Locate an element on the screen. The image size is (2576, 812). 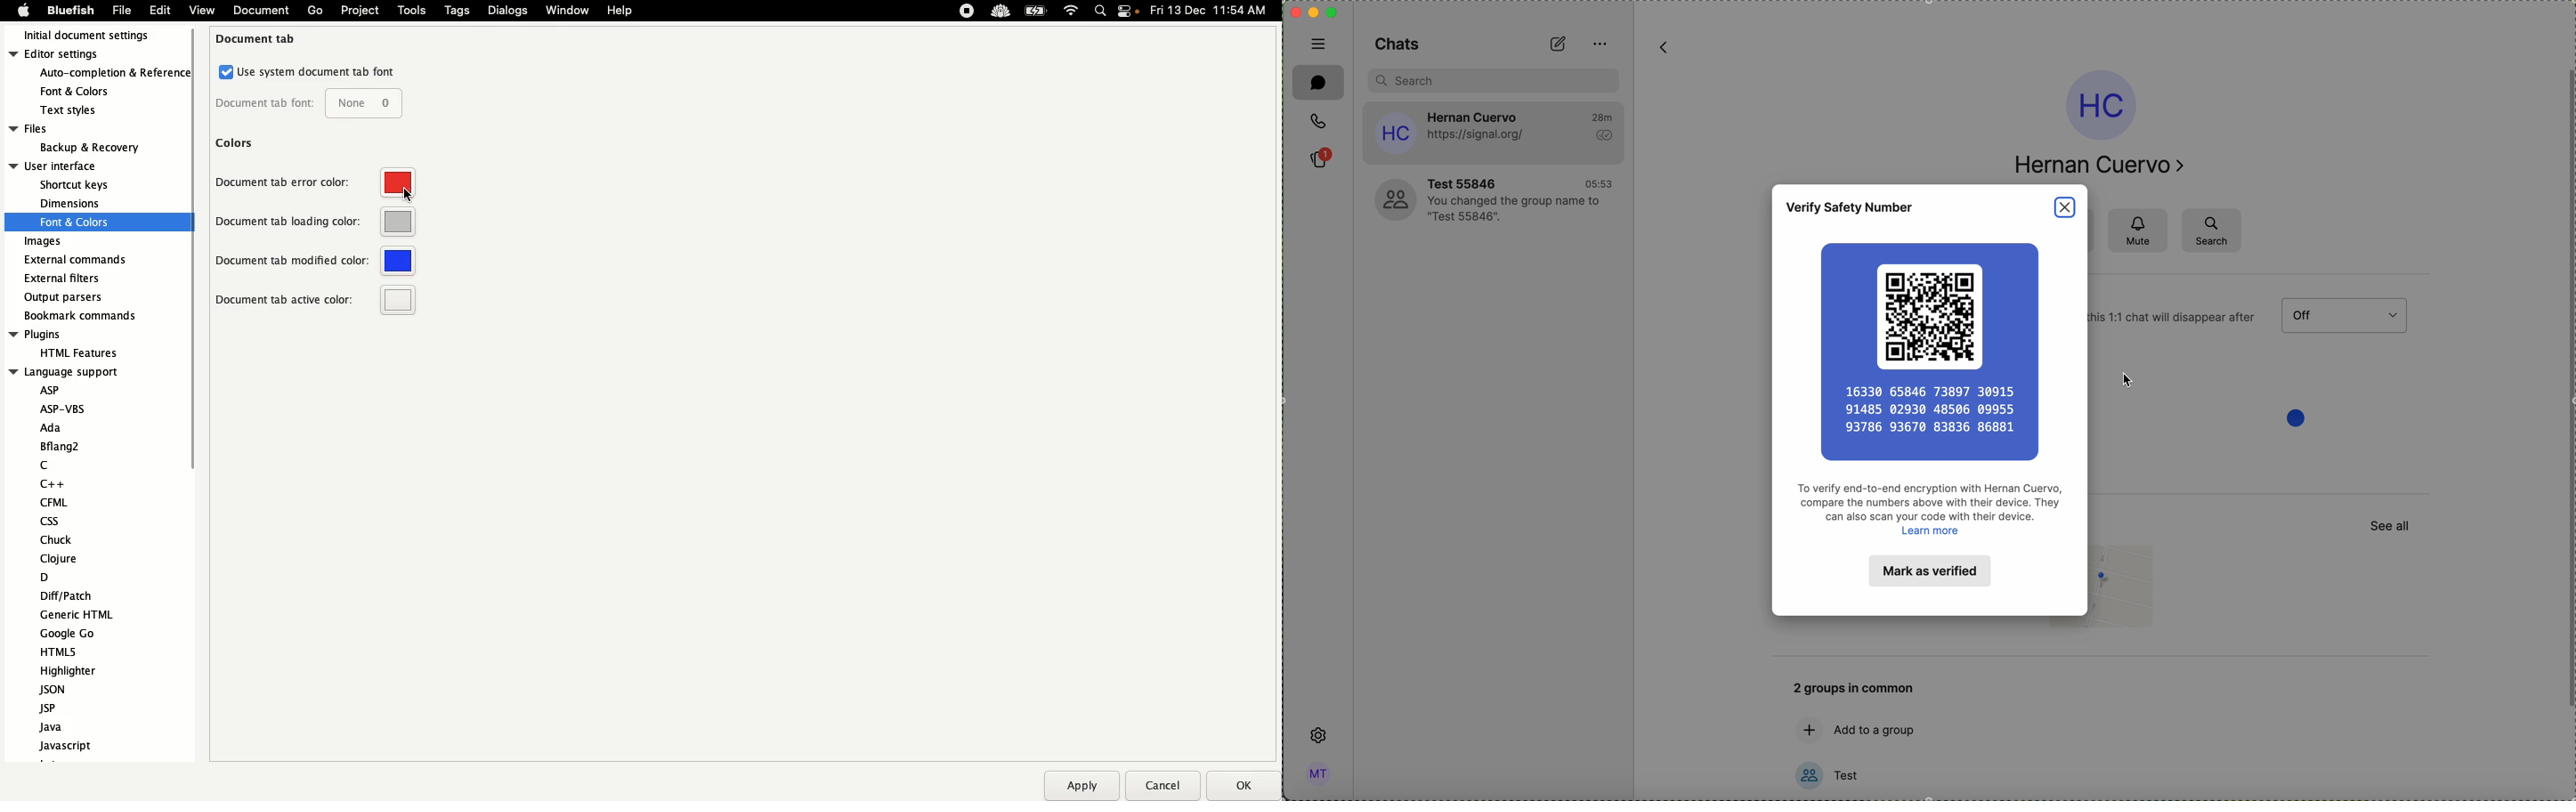
QR code is located at coordinates (1930, 313).